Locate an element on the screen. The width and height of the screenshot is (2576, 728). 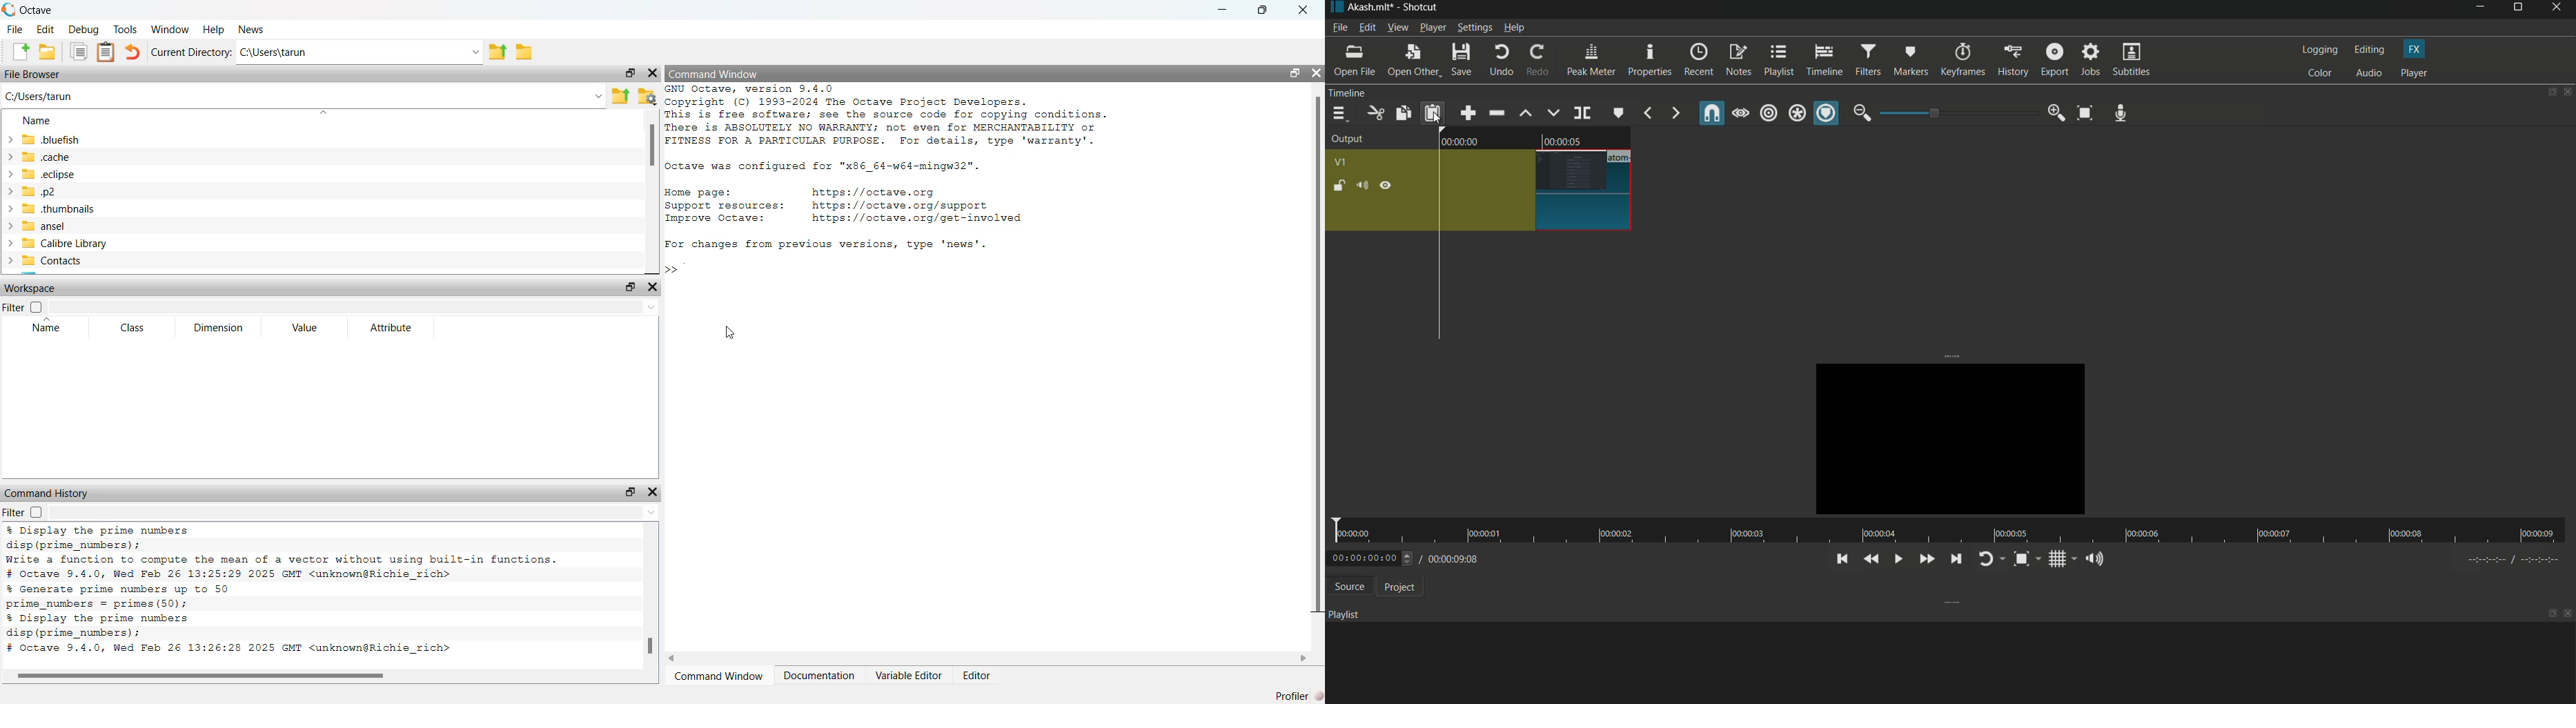
project is located at coordinates (1397, 586).